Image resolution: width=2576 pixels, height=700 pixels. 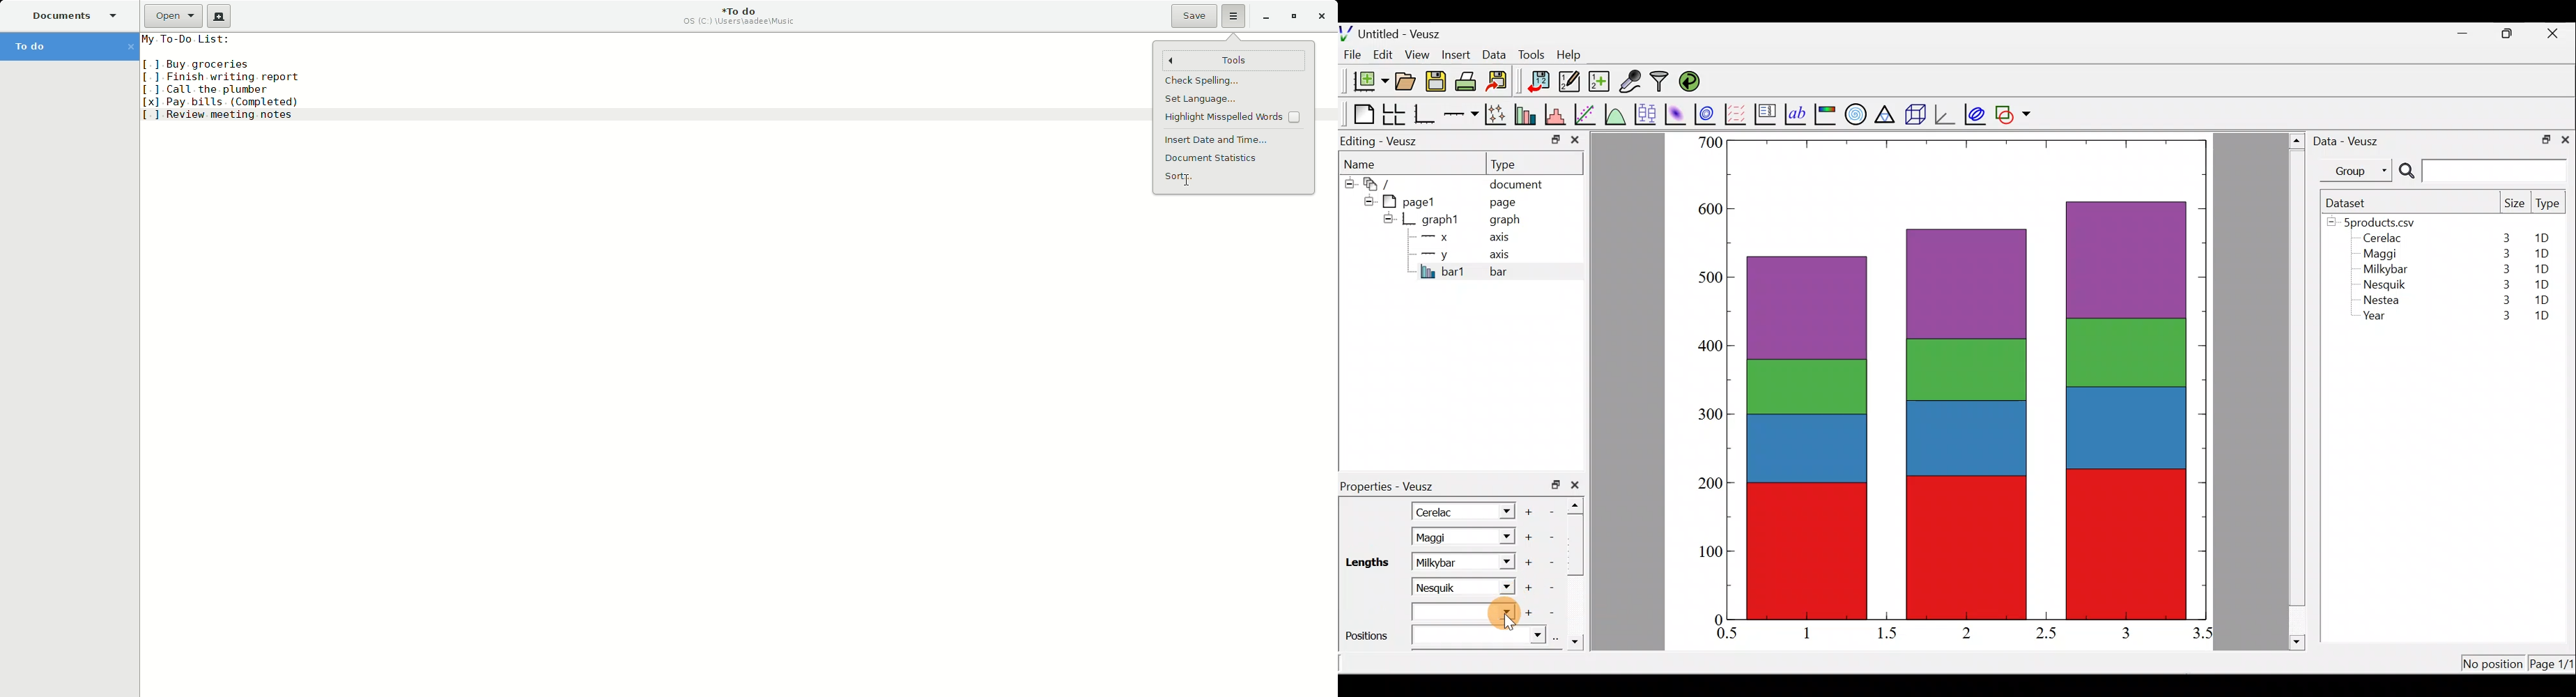 What do you see at coordinates (2506, 237) in the screenshot?
I see `3` at bounding box center [2506, 237].